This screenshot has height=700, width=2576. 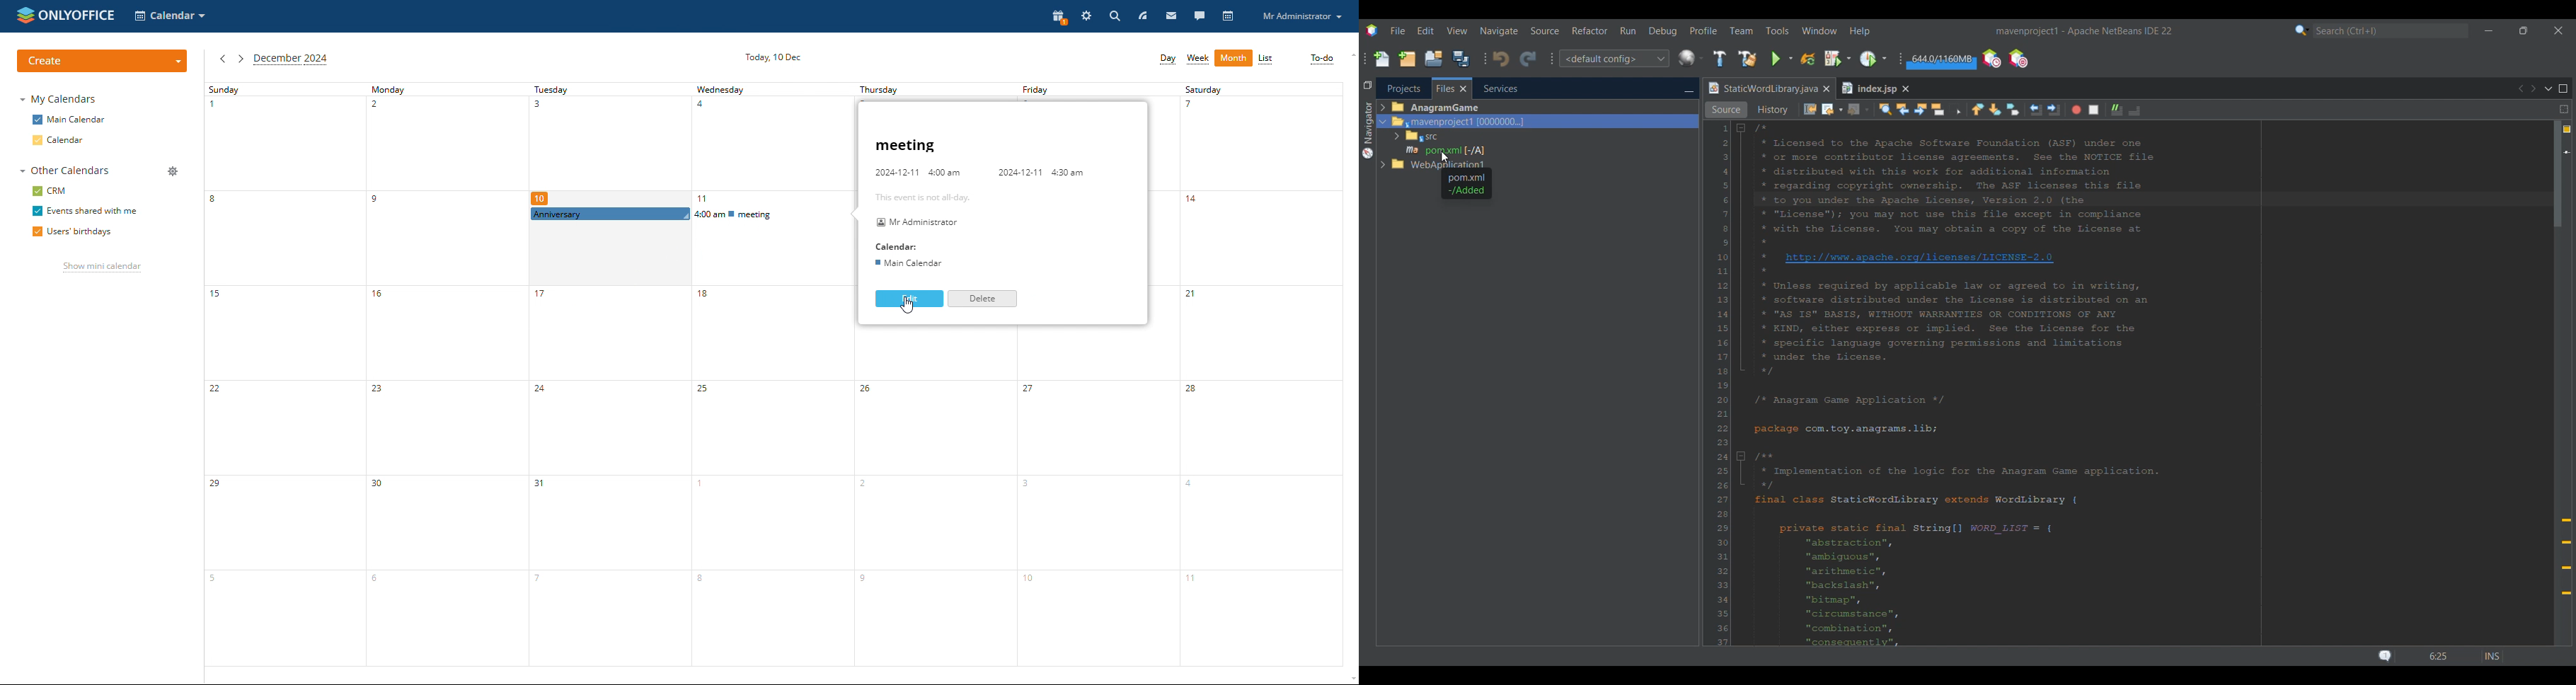 I want to click on present, so click(x=1057, y=17).